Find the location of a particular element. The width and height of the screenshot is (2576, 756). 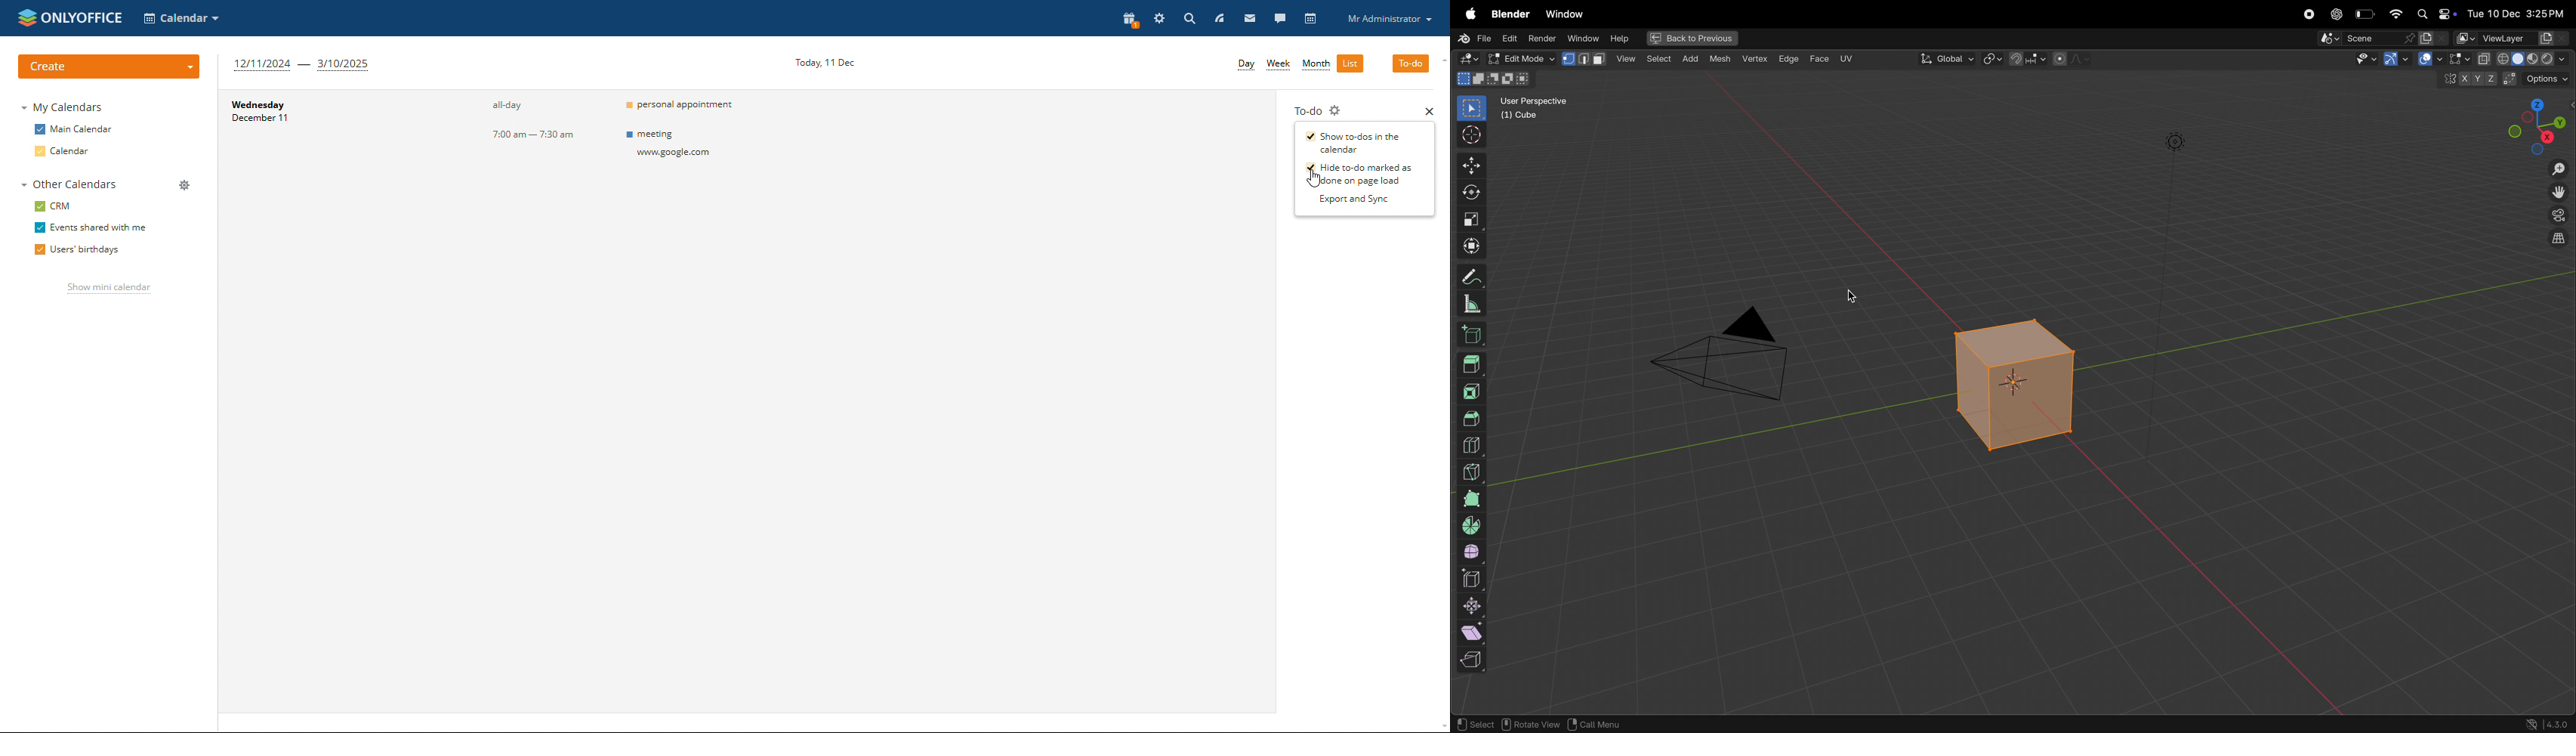

toggle camera is located at coordinates (2557, 216).